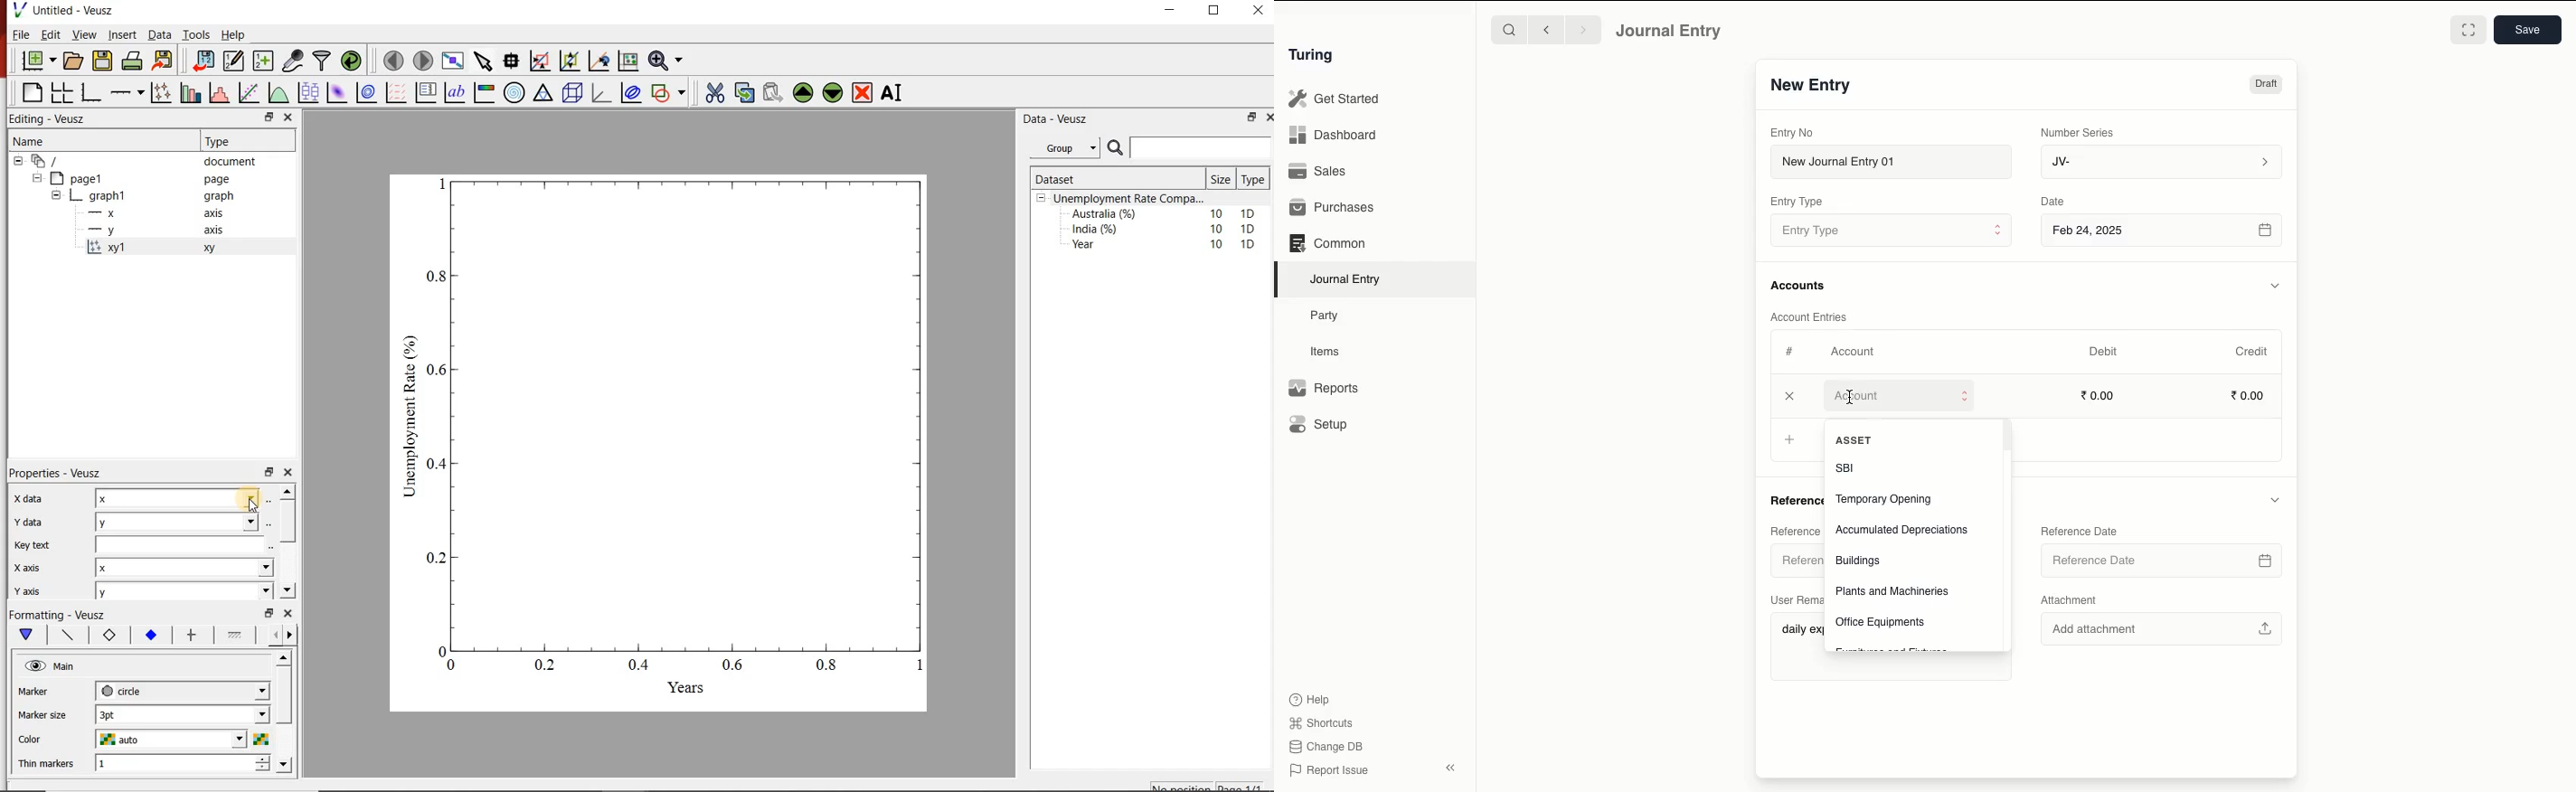 This screenshot has height=812, width=2576. Describe the element at coordinates (2249, 393) in the screenshot. I see `0.00` at that location.